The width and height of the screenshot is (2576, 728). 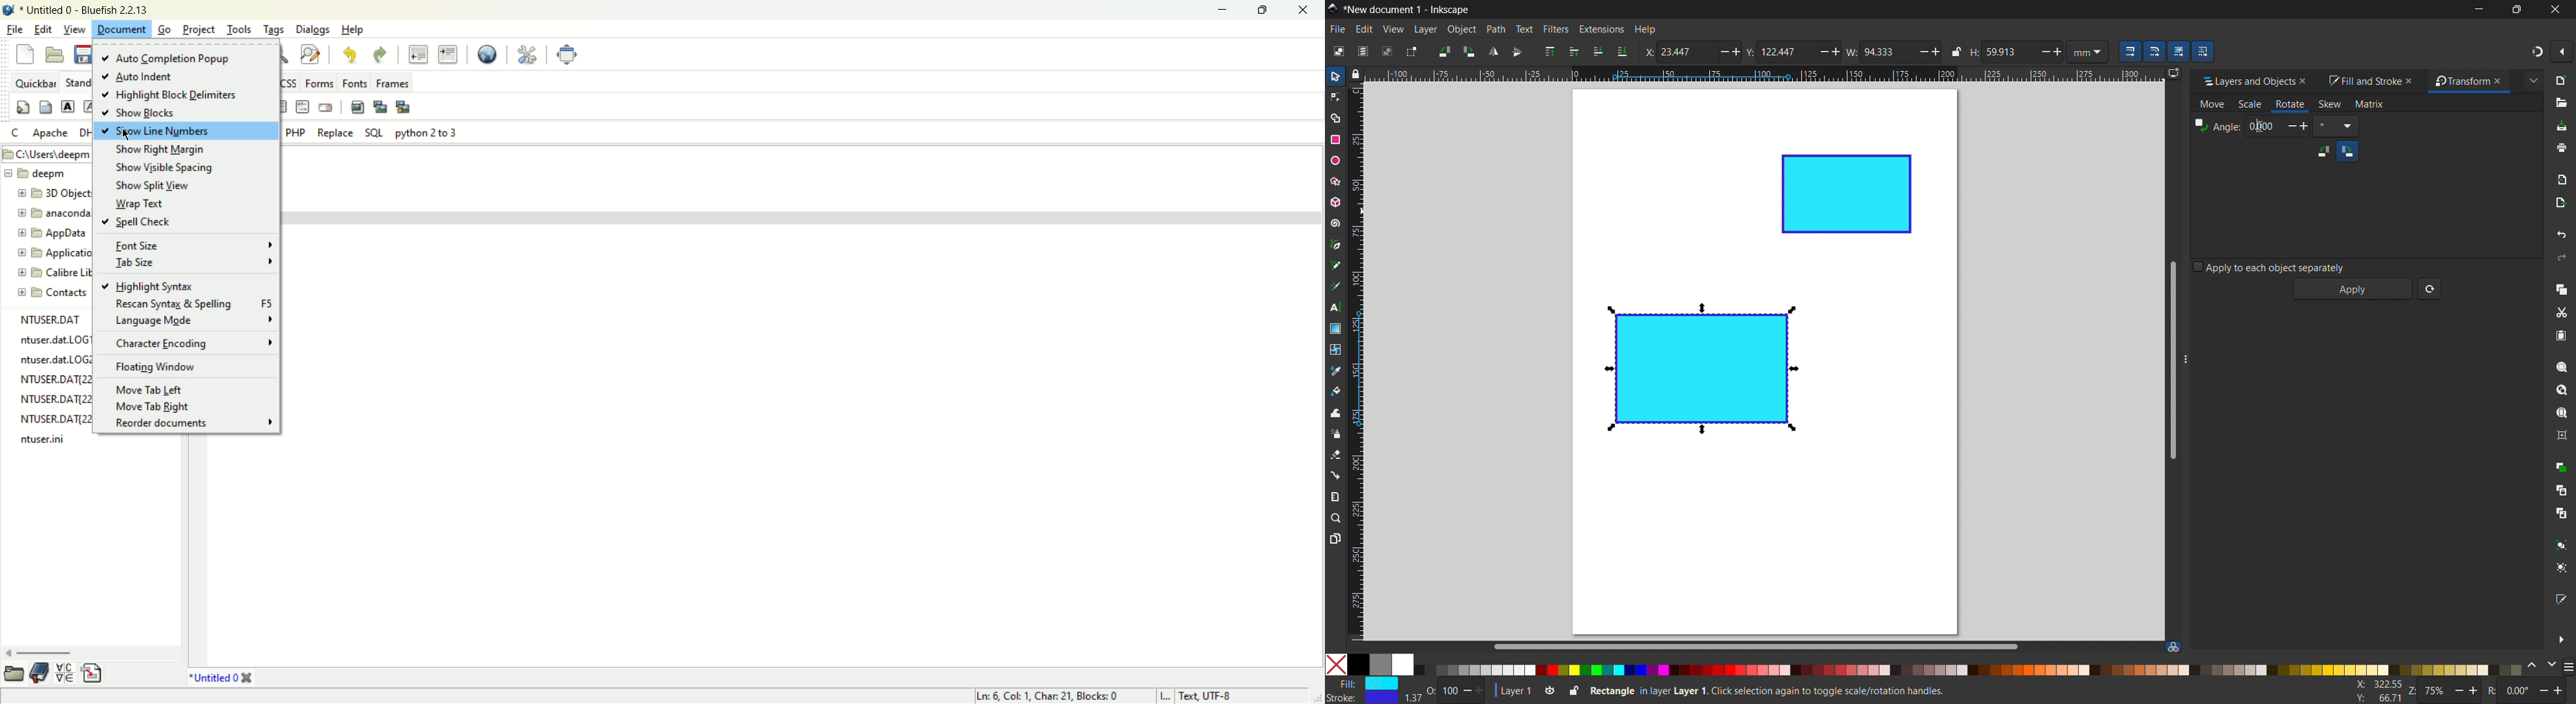 I want to click on lower to bottom, so click(x=1622, y=52).